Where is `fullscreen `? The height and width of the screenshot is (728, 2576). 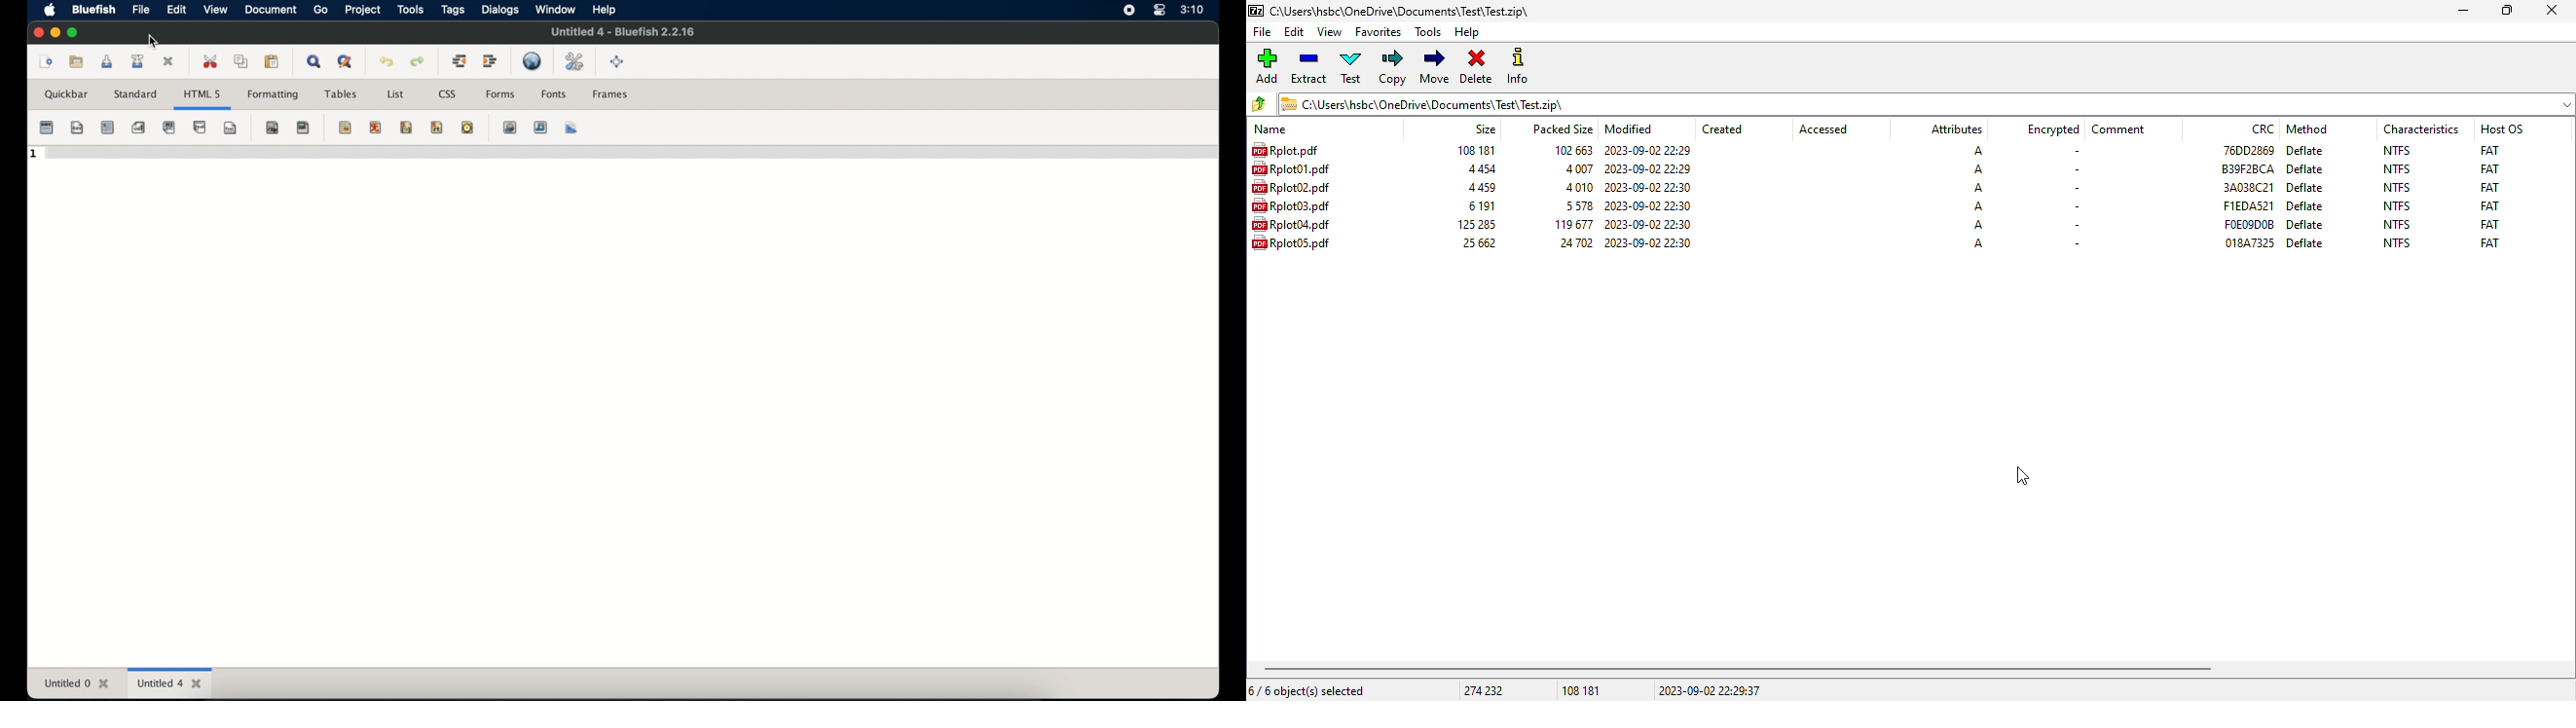
fullscreen  is located at coordinates (617, 62).